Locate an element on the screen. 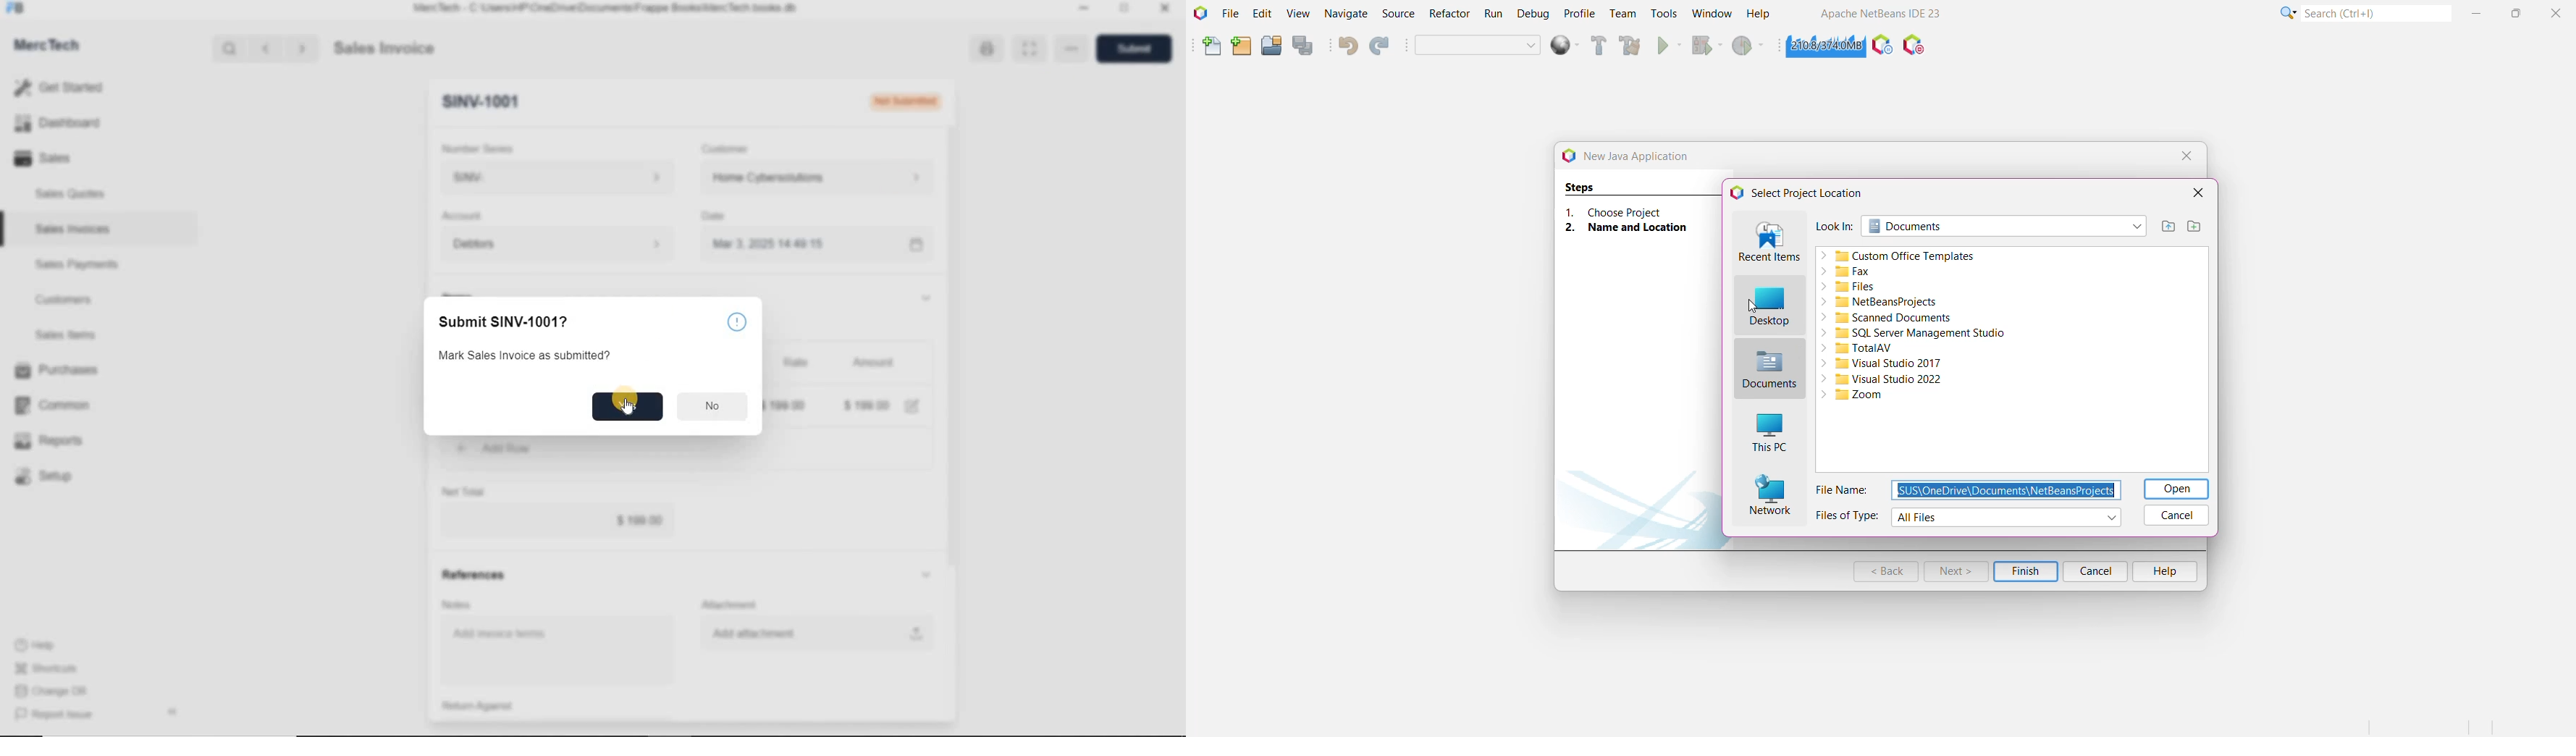 The image size is (2576, 756). This PC is located at coordinates (1769, 432).